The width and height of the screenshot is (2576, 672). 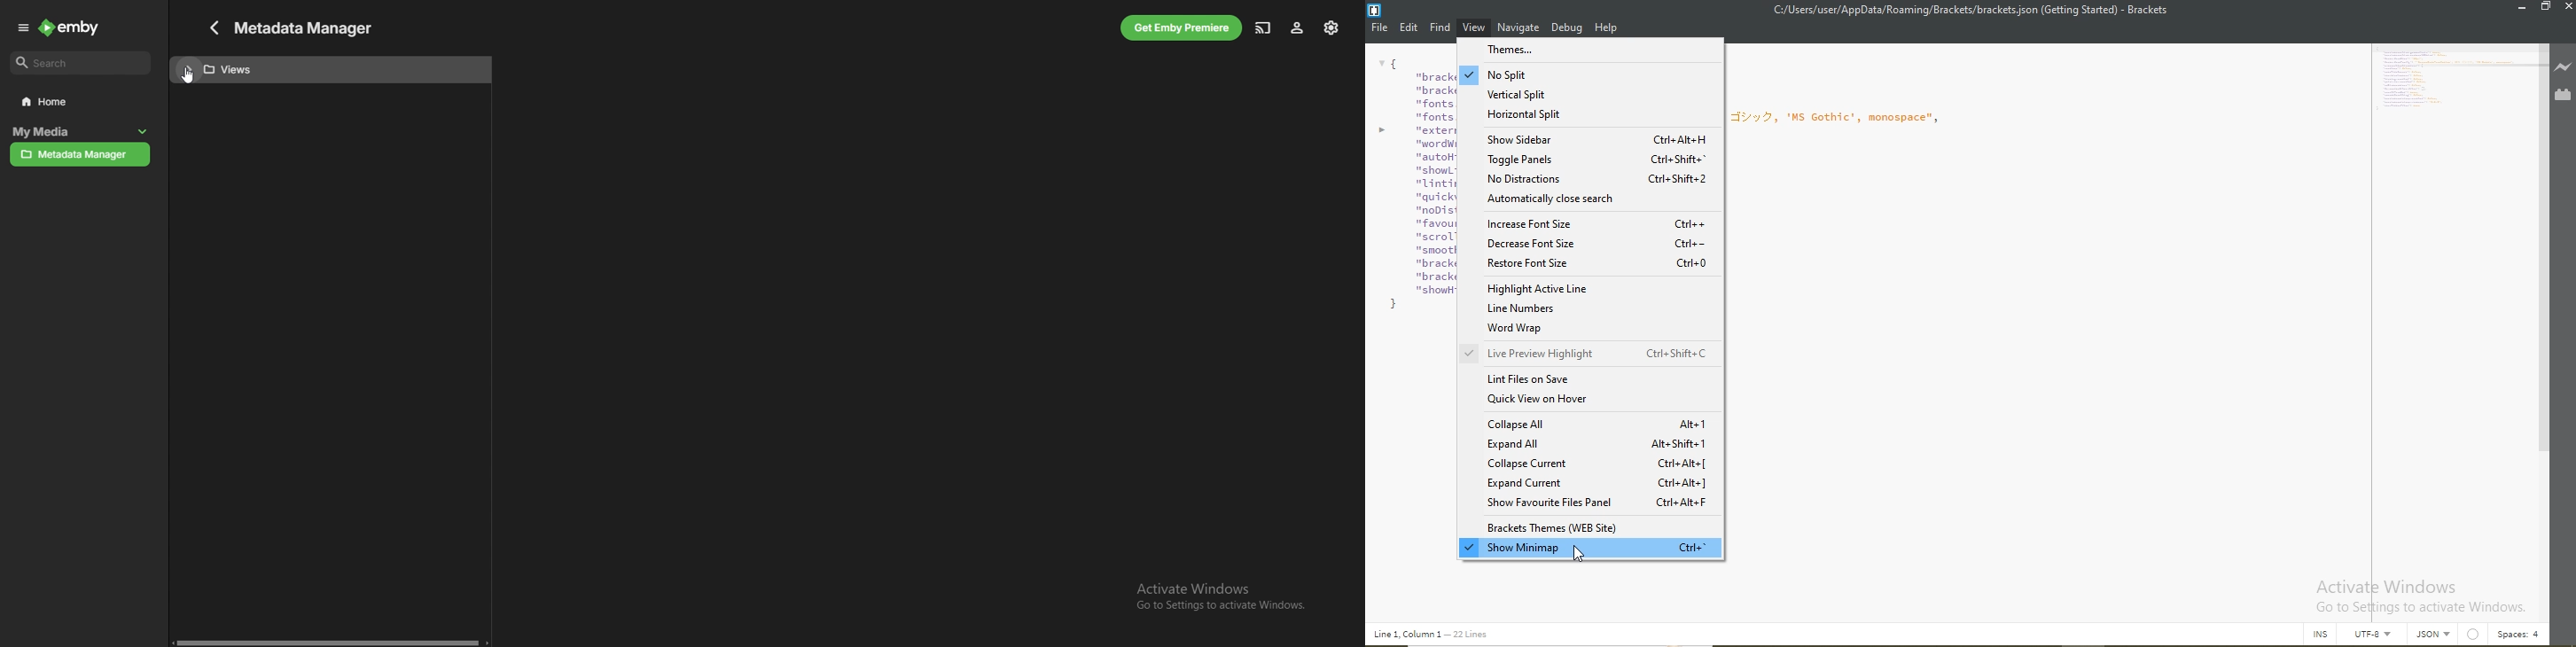 I want to click on brackets themes, so click(x=1593, y=529).